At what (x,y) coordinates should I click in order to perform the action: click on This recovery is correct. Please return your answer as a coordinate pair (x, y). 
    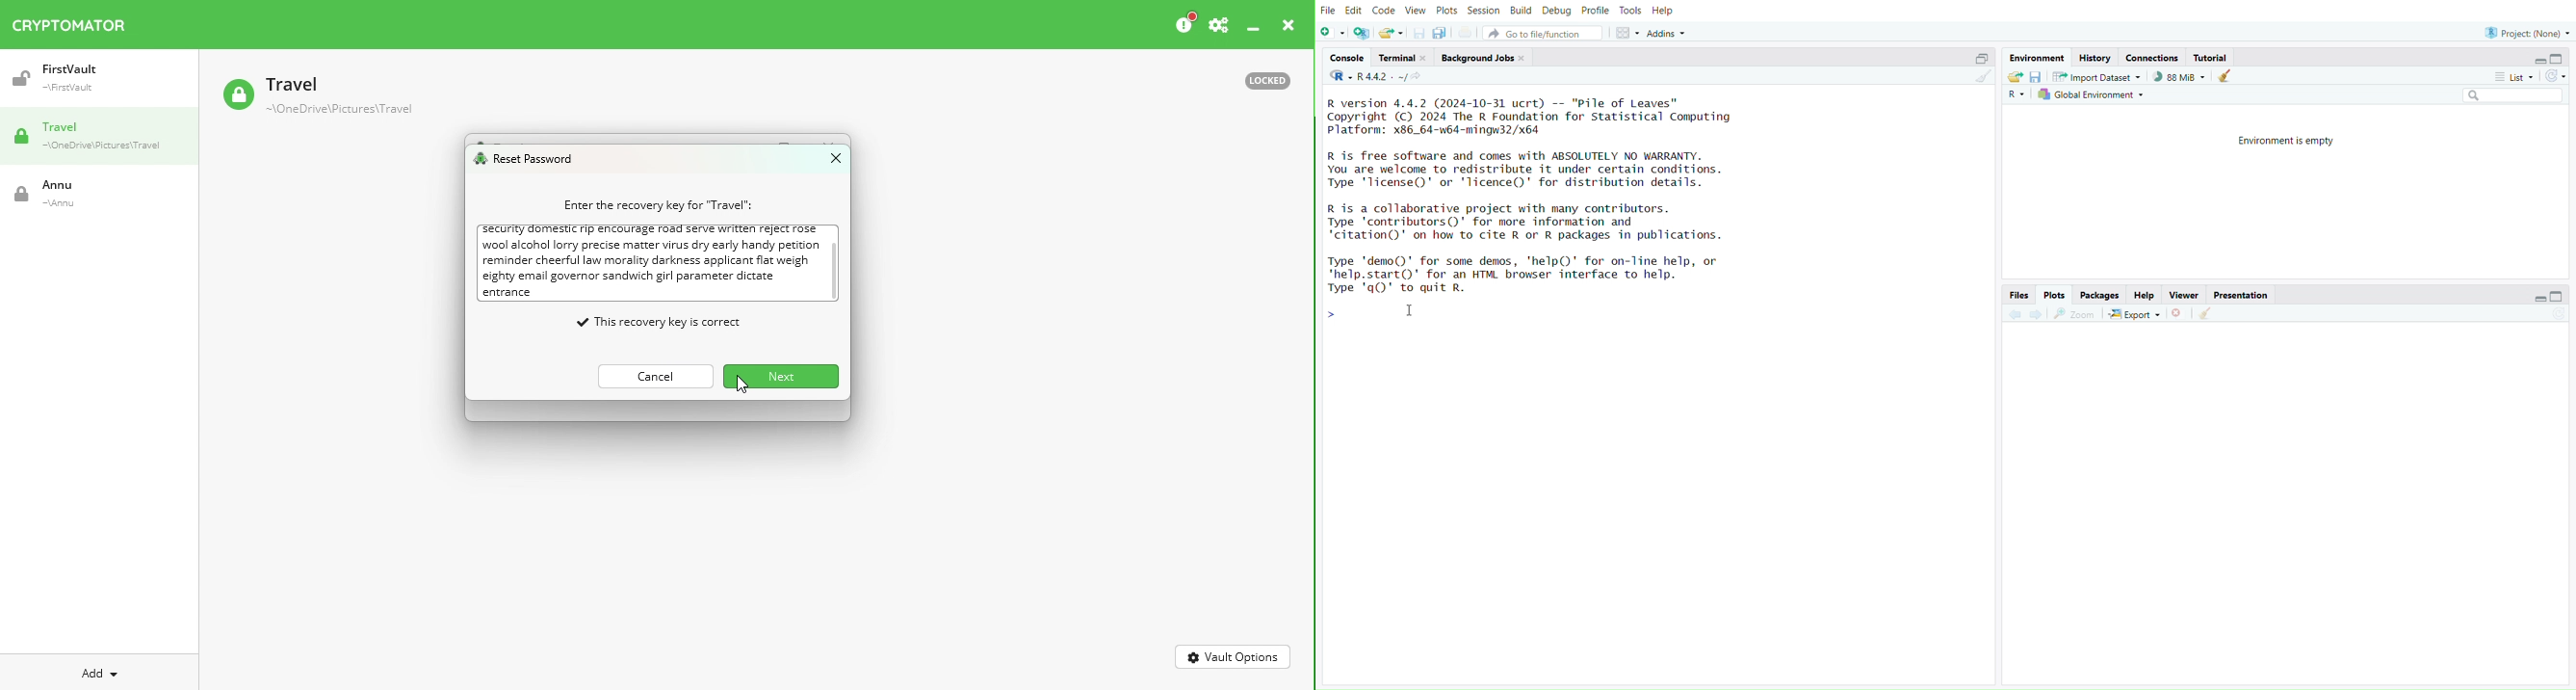
    Looking at the image, I should click on (629, 319).